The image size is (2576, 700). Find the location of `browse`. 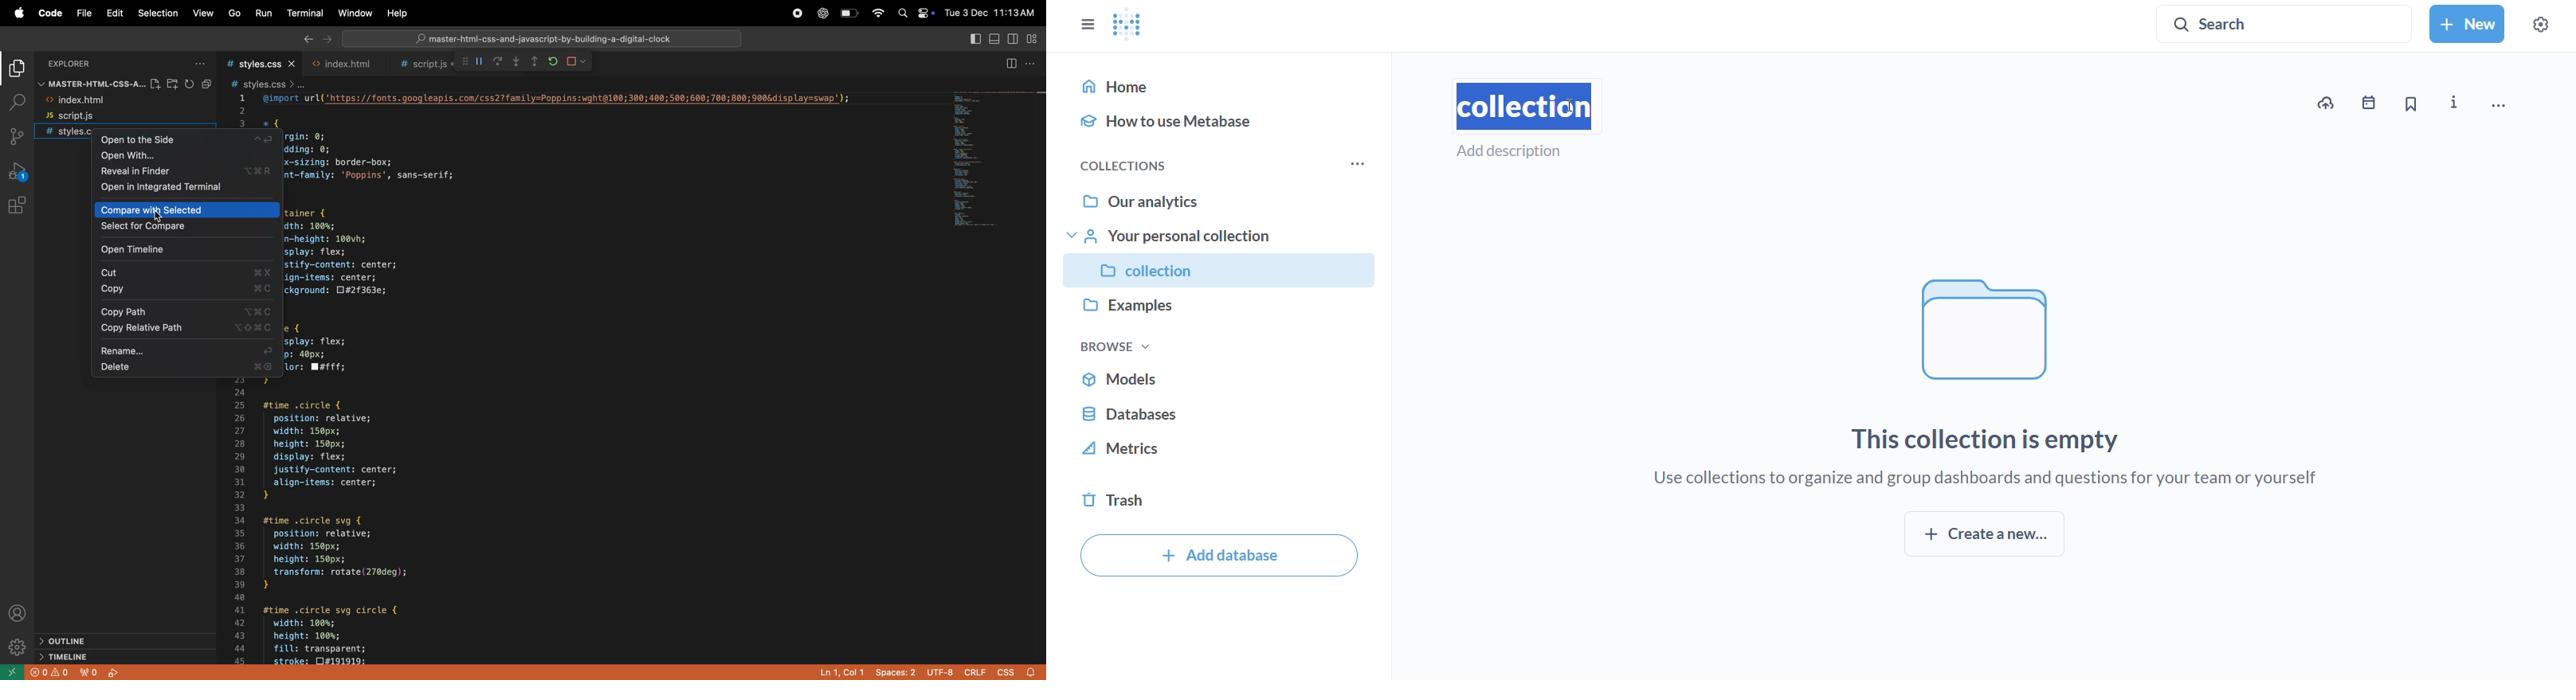

browse is located at coordinates (1115, 346).